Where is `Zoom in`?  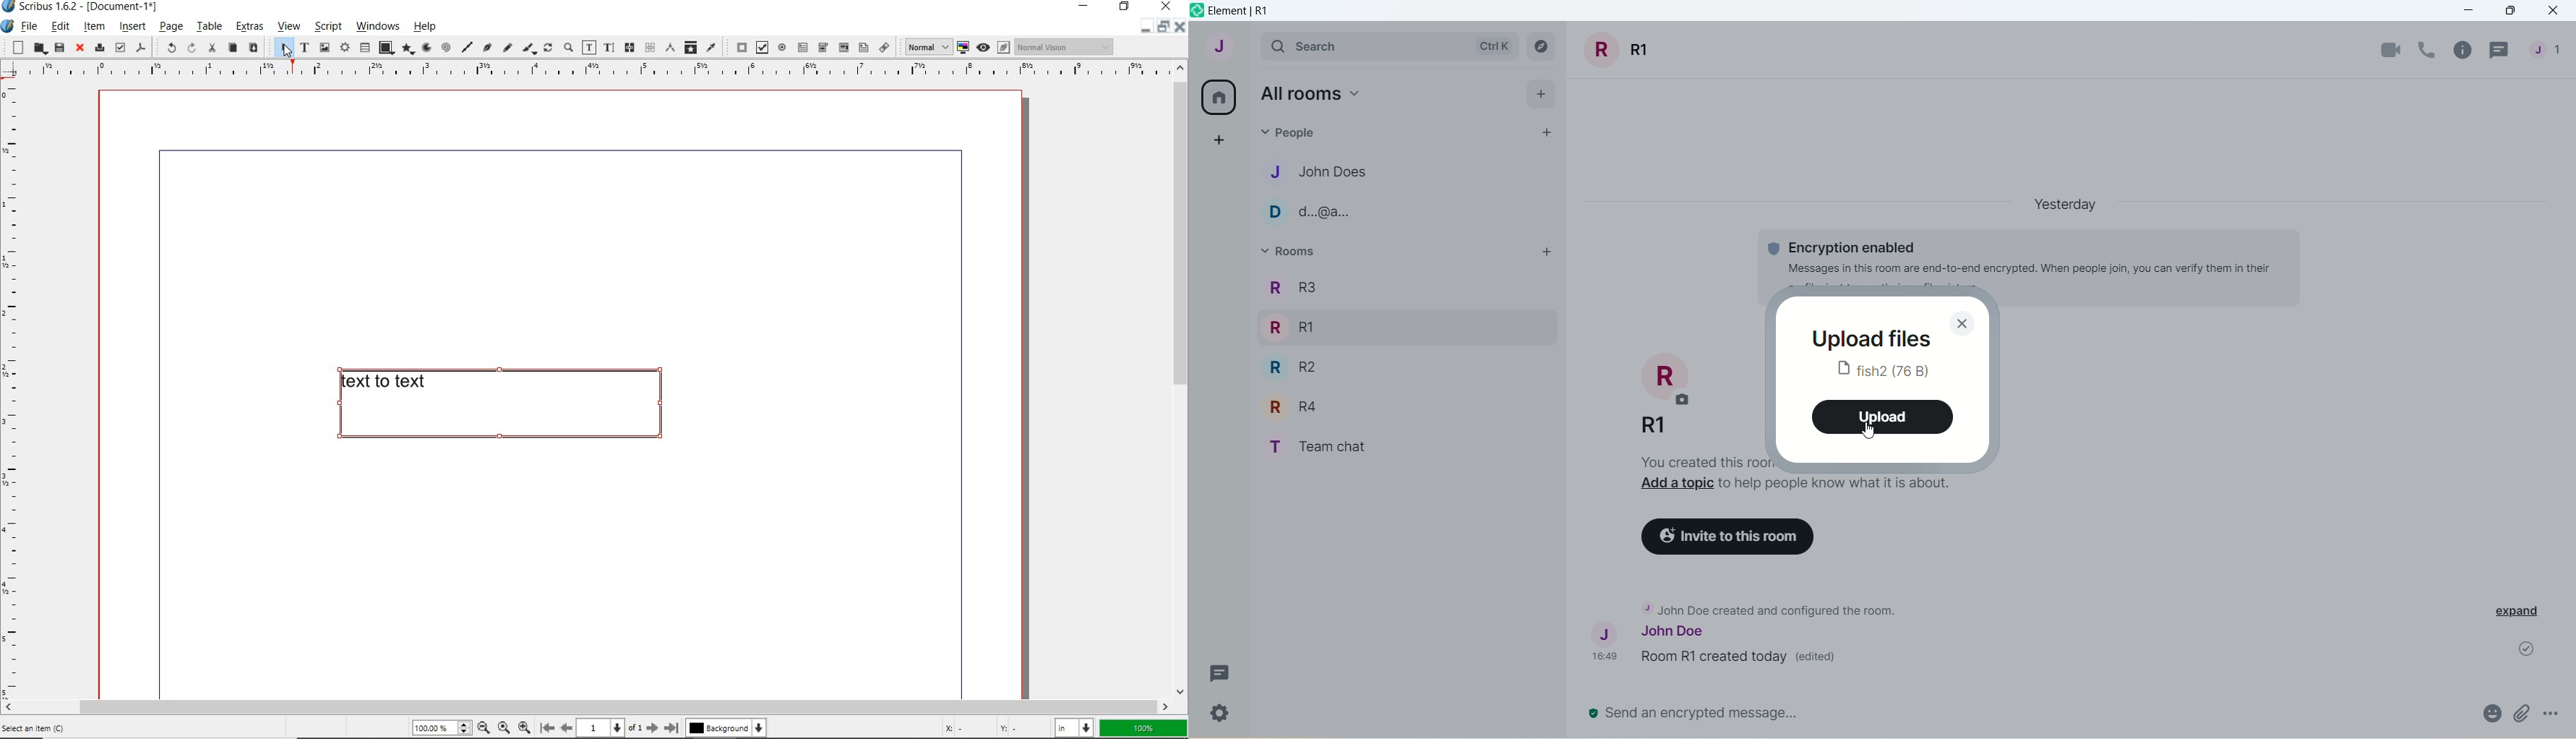
Zoom in is located at coordinates (524, 726).